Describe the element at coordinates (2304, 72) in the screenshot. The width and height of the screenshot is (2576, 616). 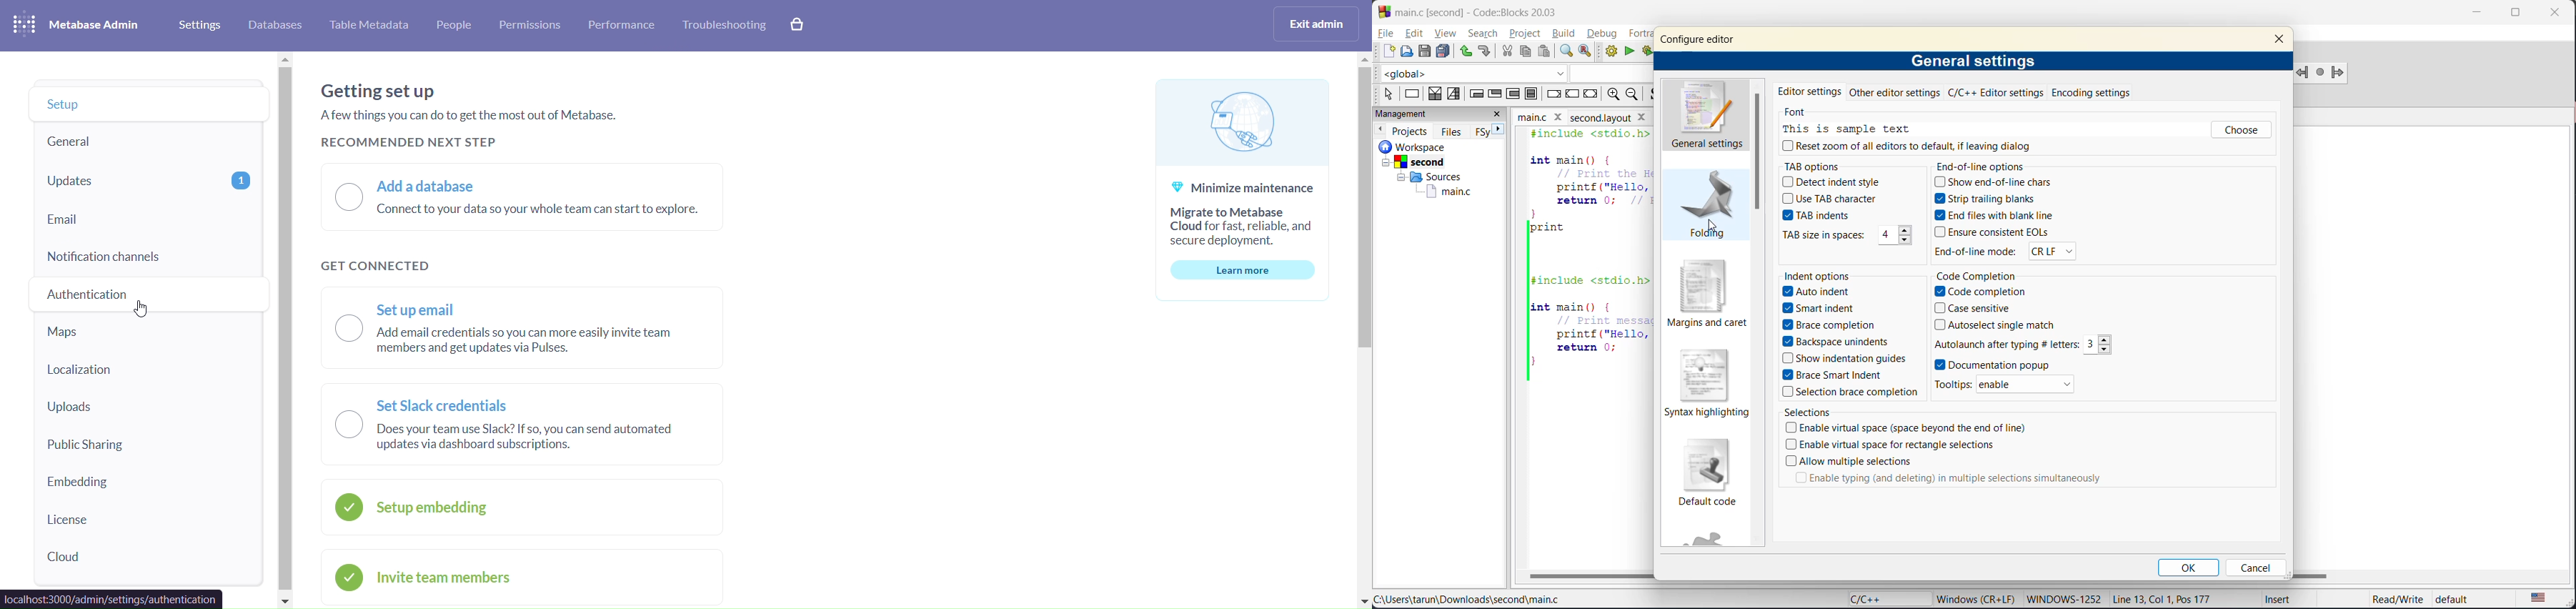
I see `jump backward` at that location.